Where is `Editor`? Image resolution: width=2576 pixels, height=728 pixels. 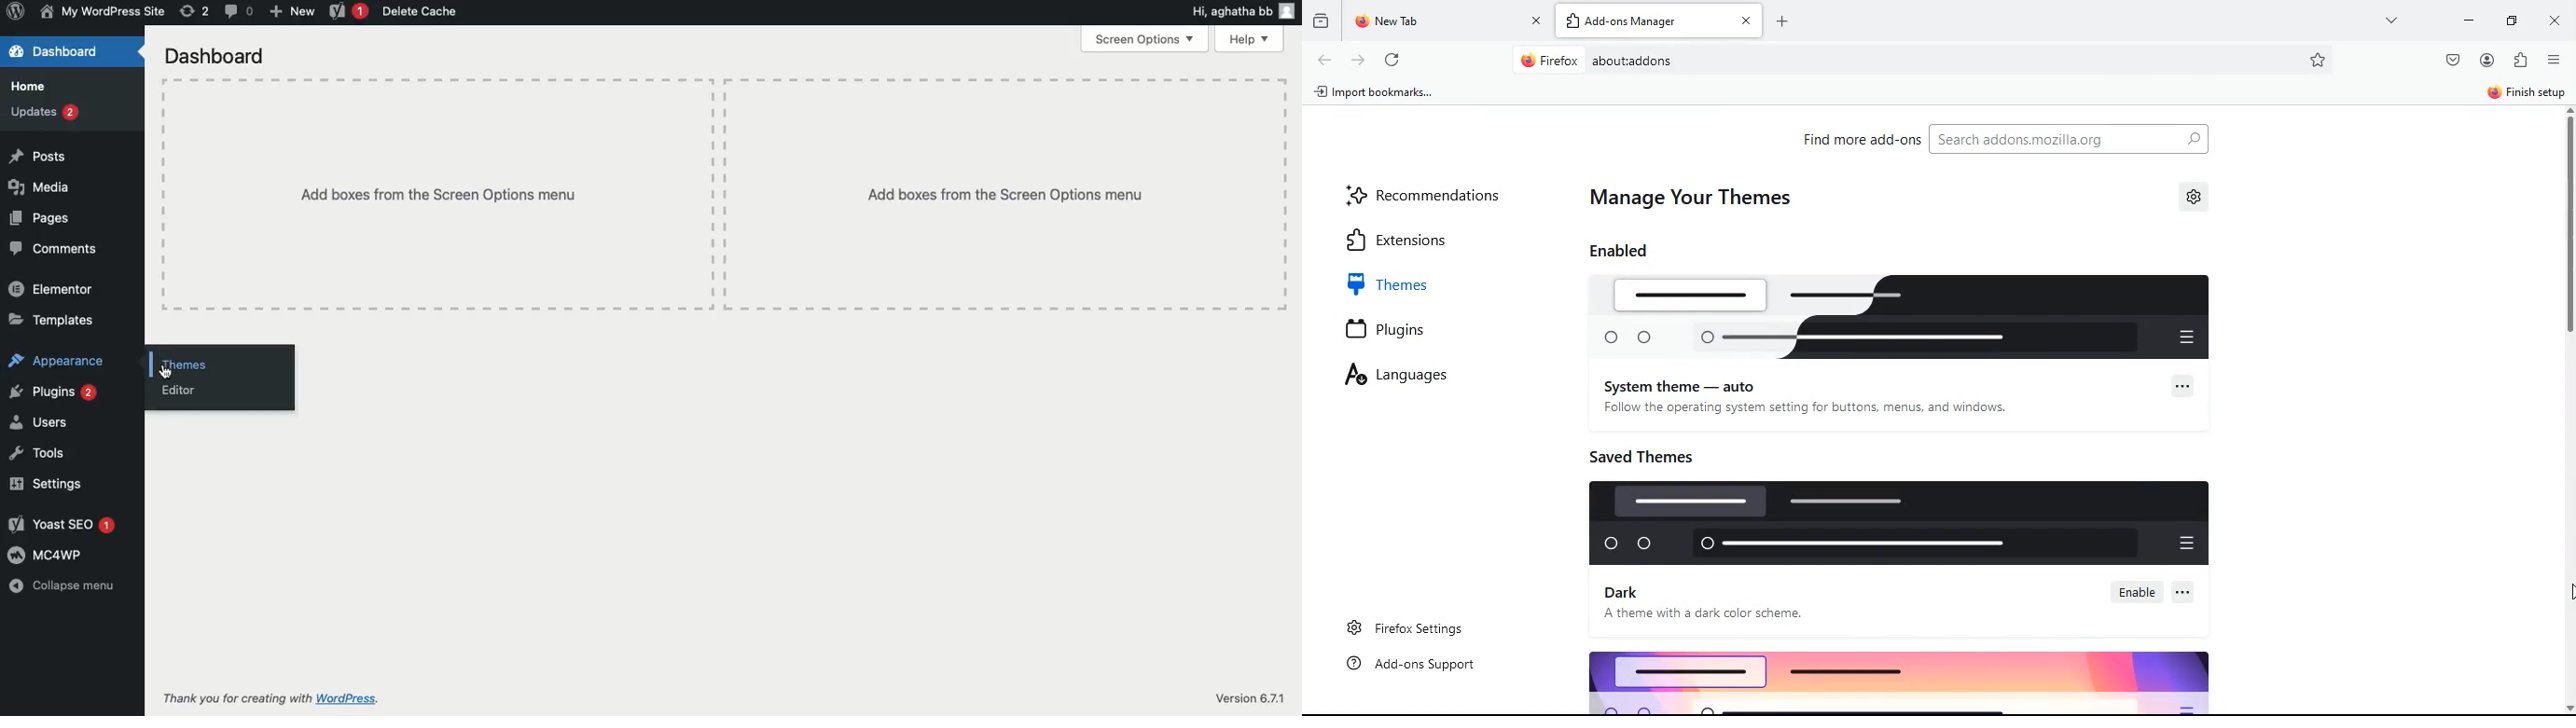 Editor is located at coordinates (178, 390).